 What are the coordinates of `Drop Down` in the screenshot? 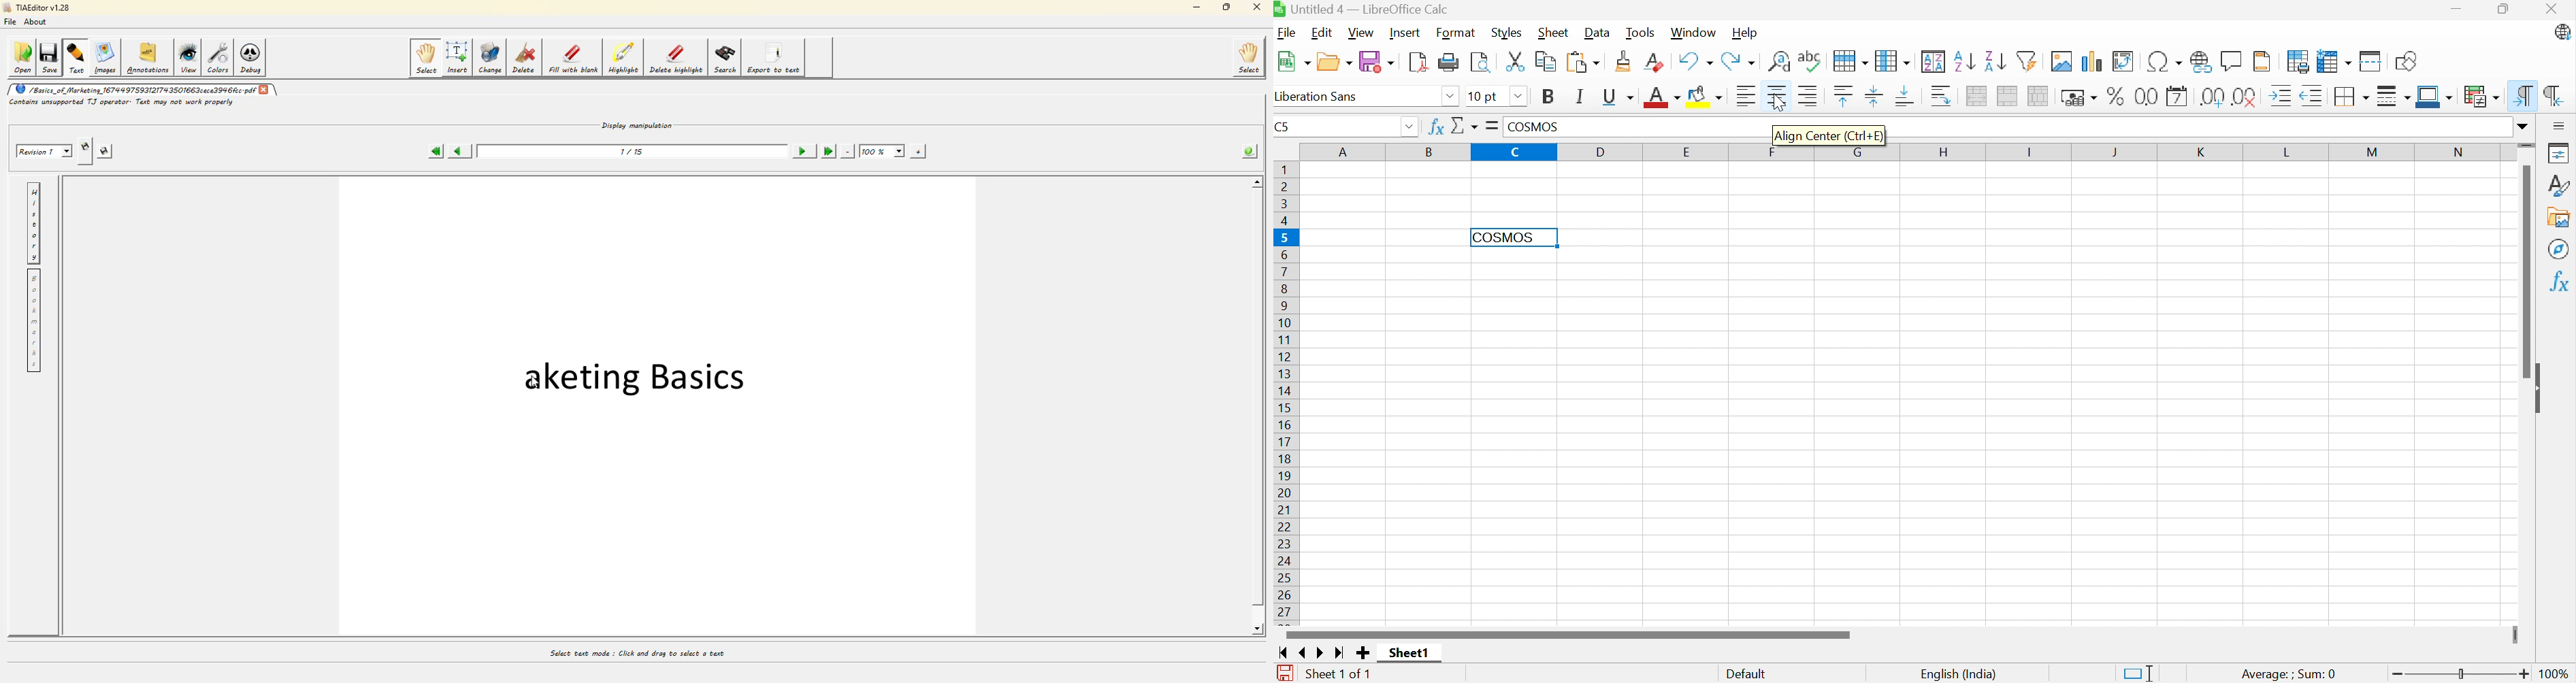 It's located at (1450, 95).